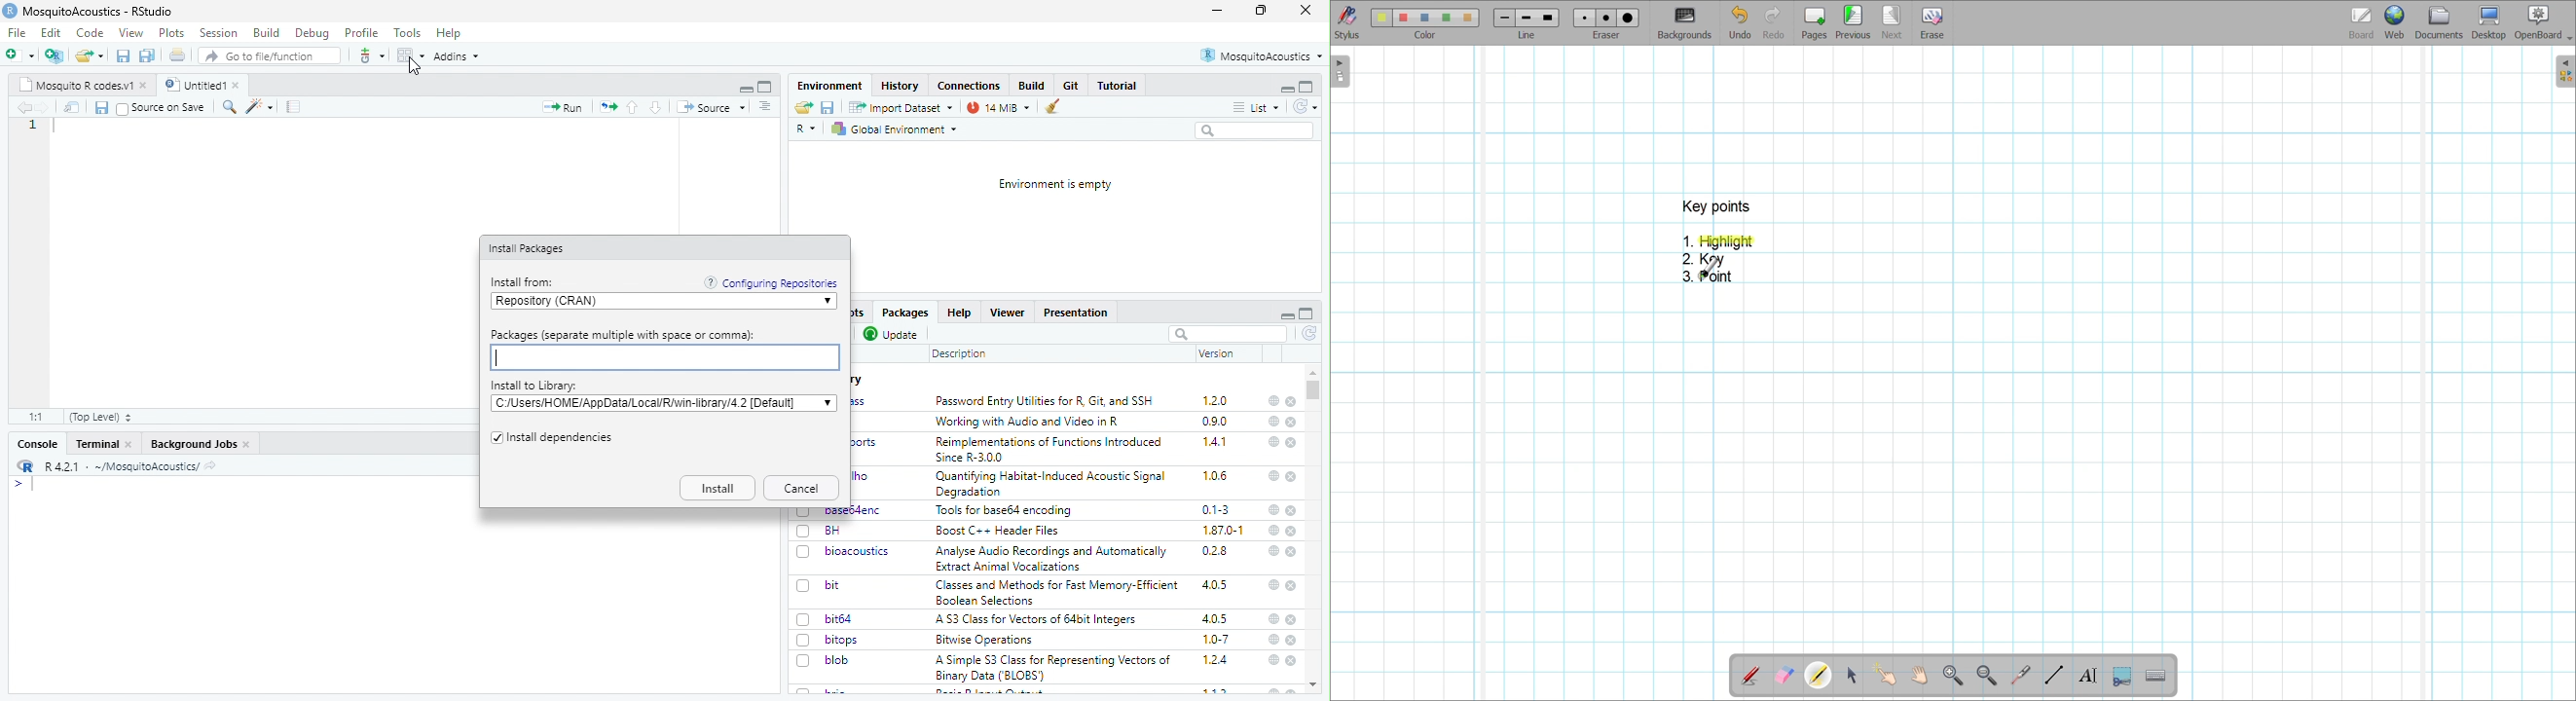 The image size is (2576, 728). Describe the element at coordinates (843, 640) in the screenshot. I see `bitops` at that location.